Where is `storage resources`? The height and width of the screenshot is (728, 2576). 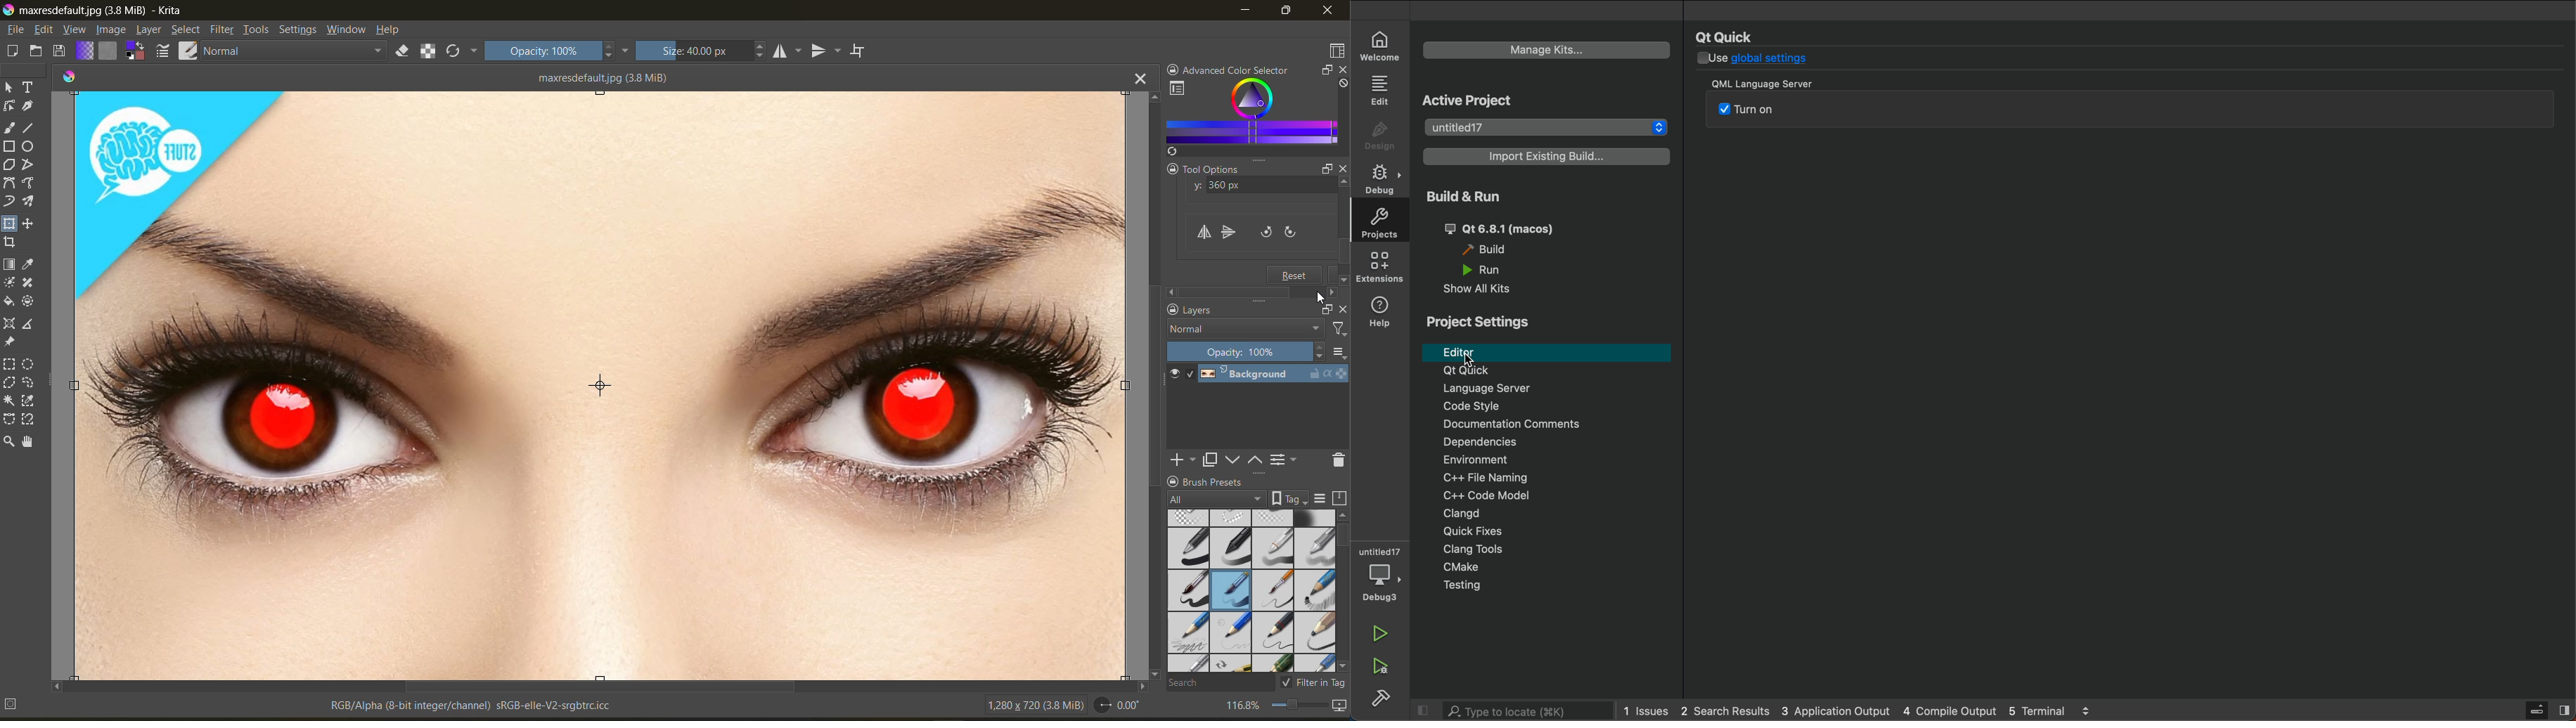
storage resources is located at coordinates (1338, 498).